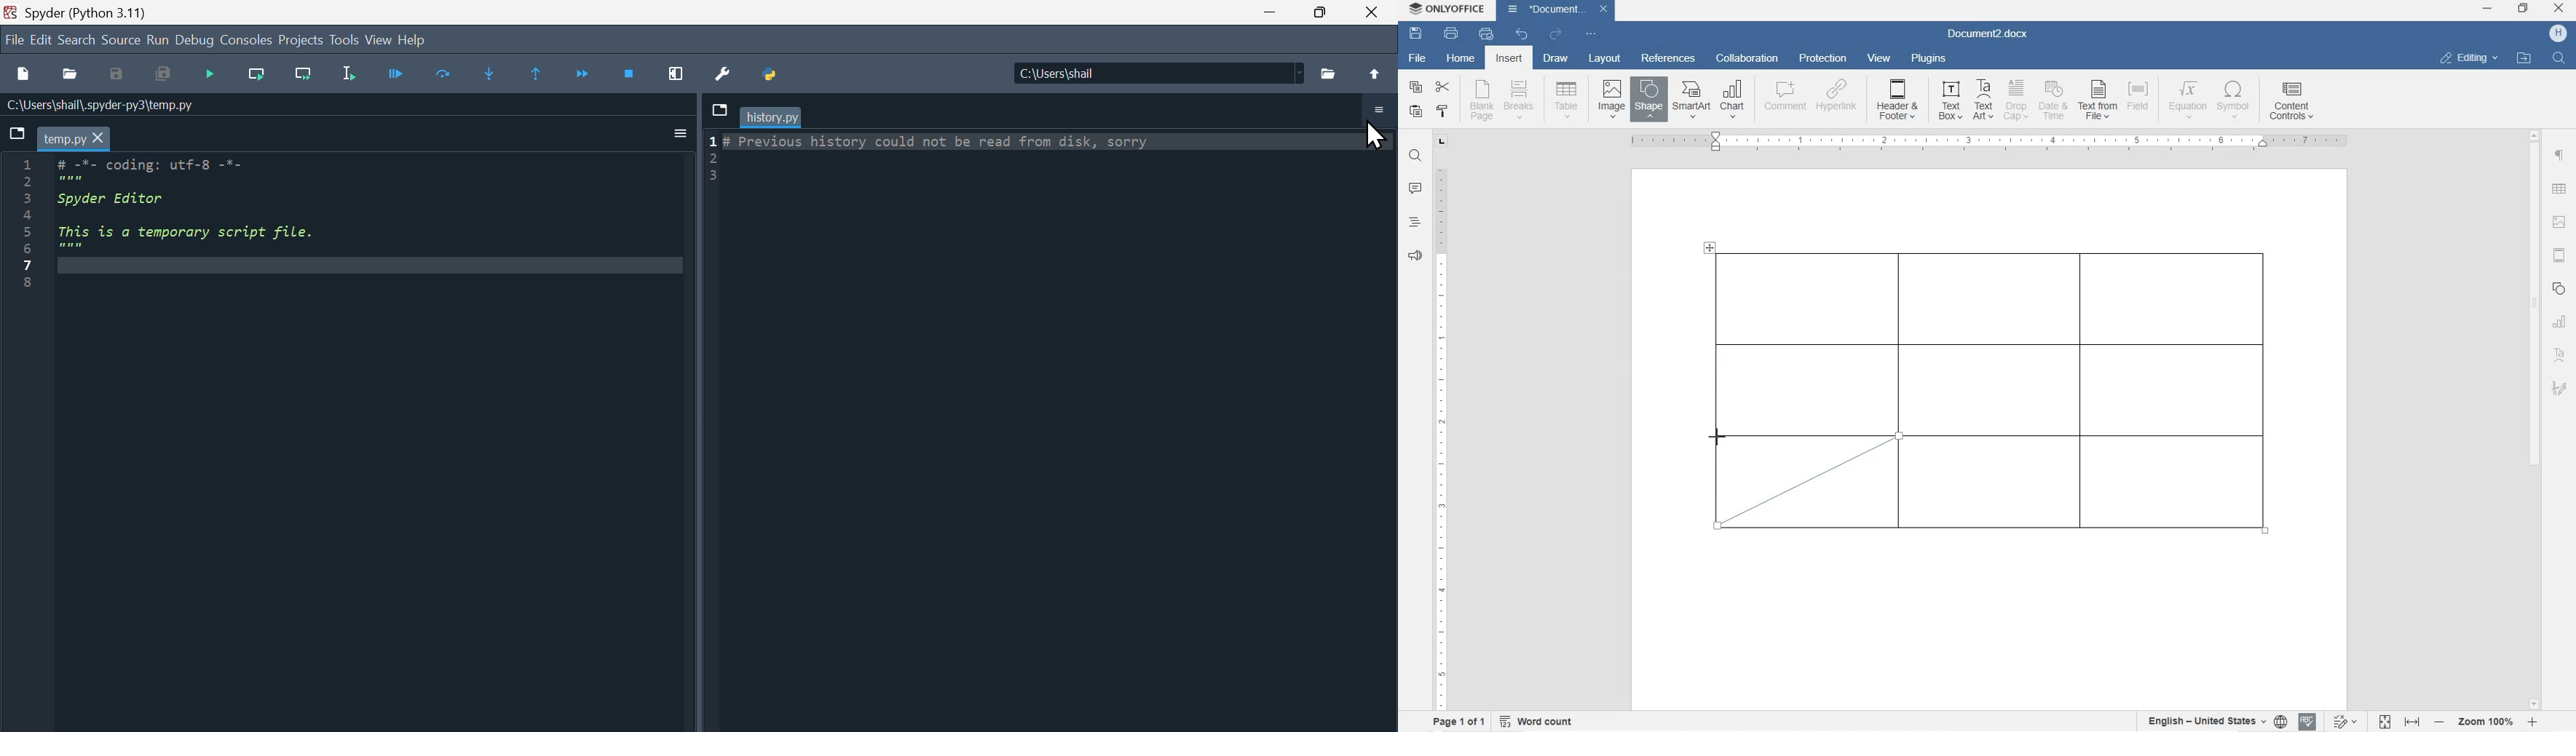  What do you see at coordinates (17, 135) in the screenshot?
I see `Browse tabs` at bounding box center [17, 135].